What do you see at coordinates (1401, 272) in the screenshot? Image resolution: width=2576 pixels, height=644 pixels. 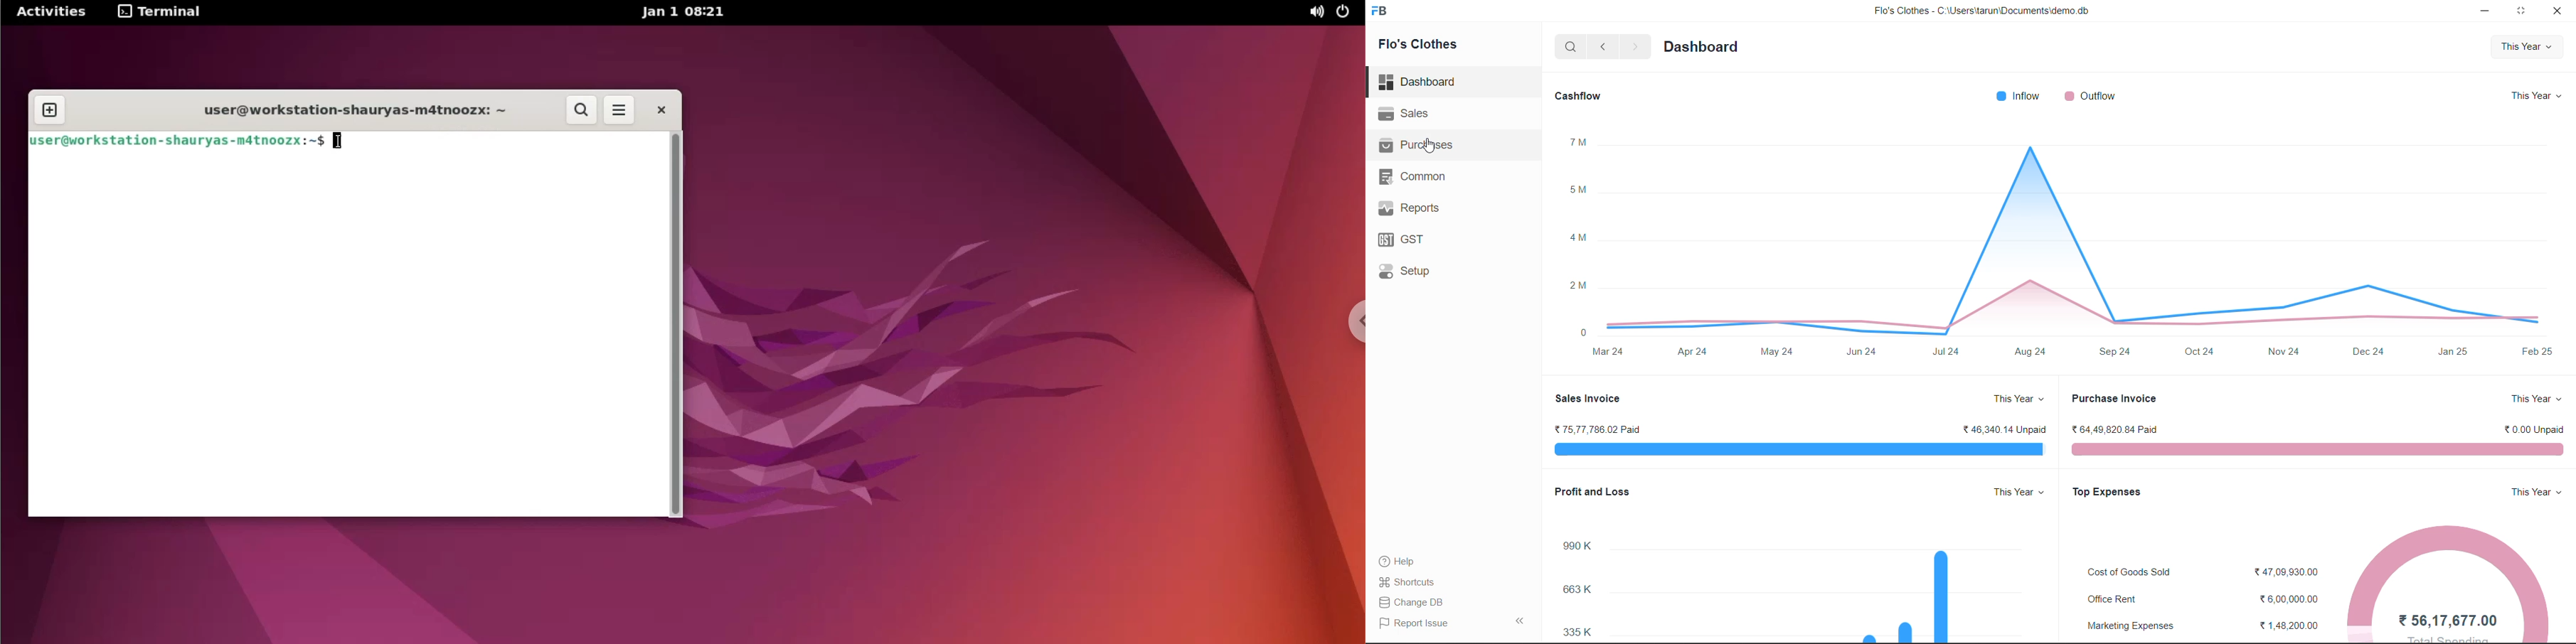 I see `Setup` at bounding box center [1401, 272].